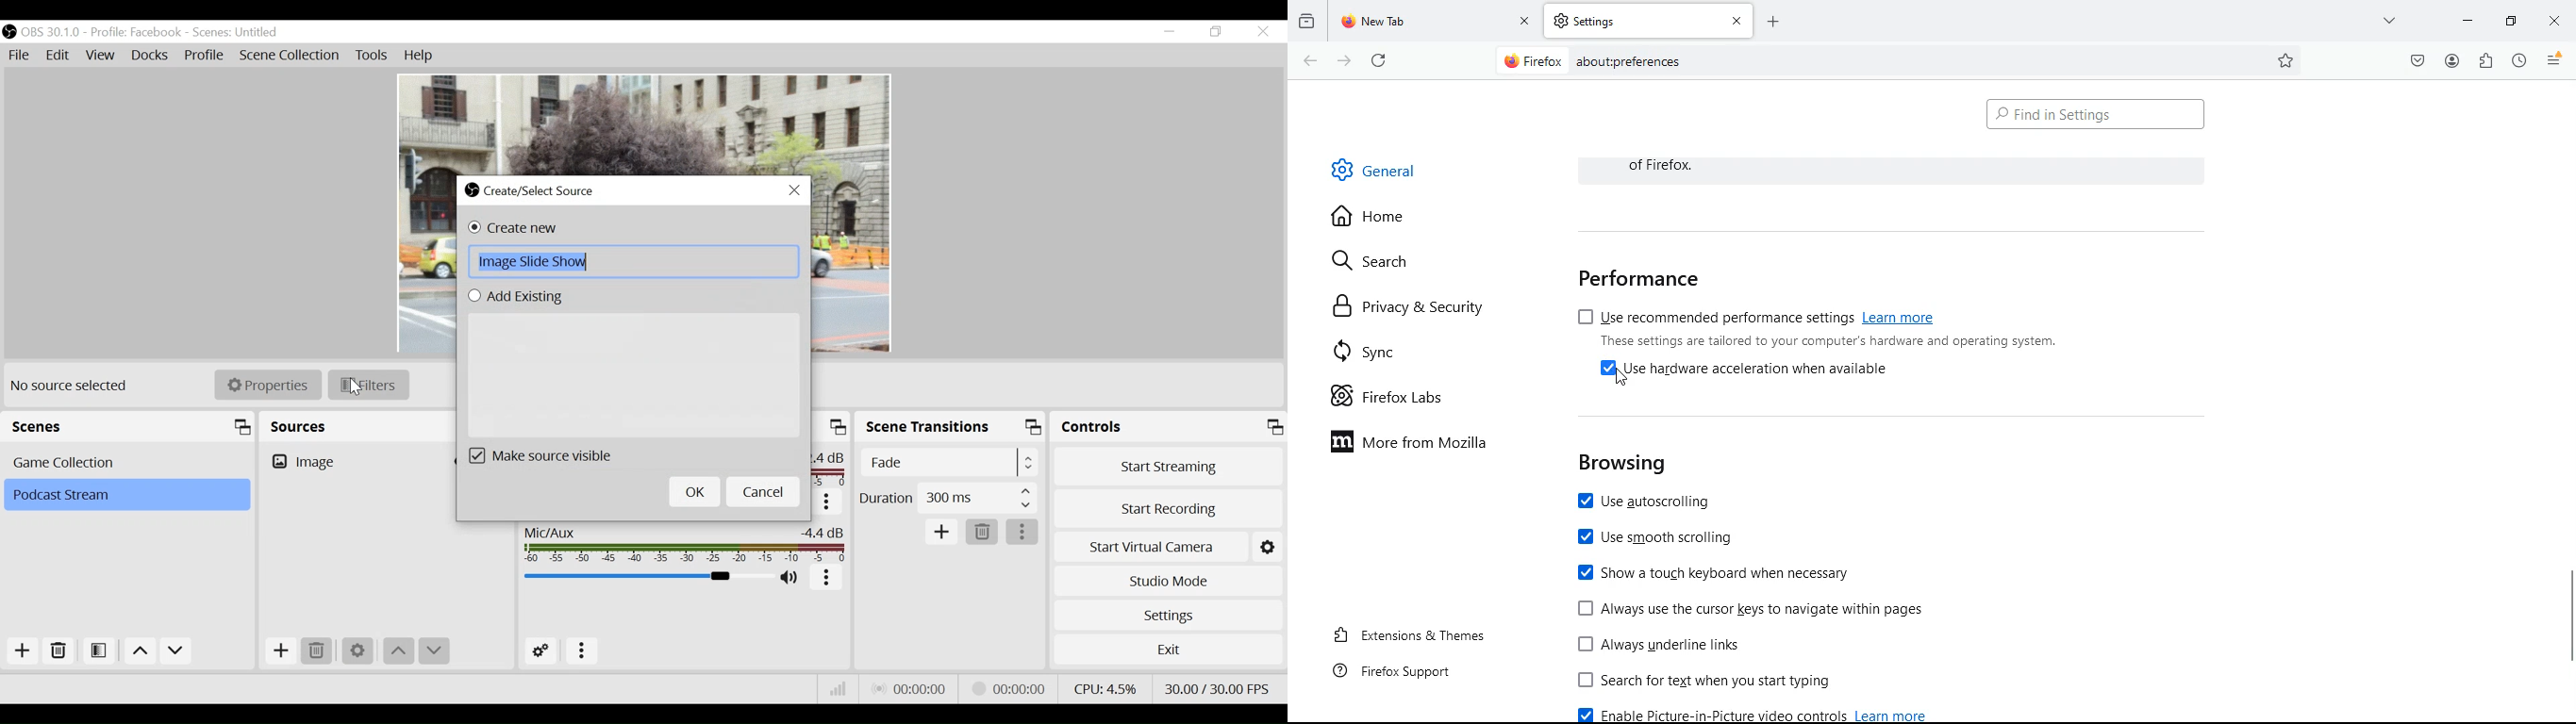 The width and height of the screenshot is (2576, 728). I want to click on These settings are tailored to your computer's hardware and operating system., so click(1830, 342).